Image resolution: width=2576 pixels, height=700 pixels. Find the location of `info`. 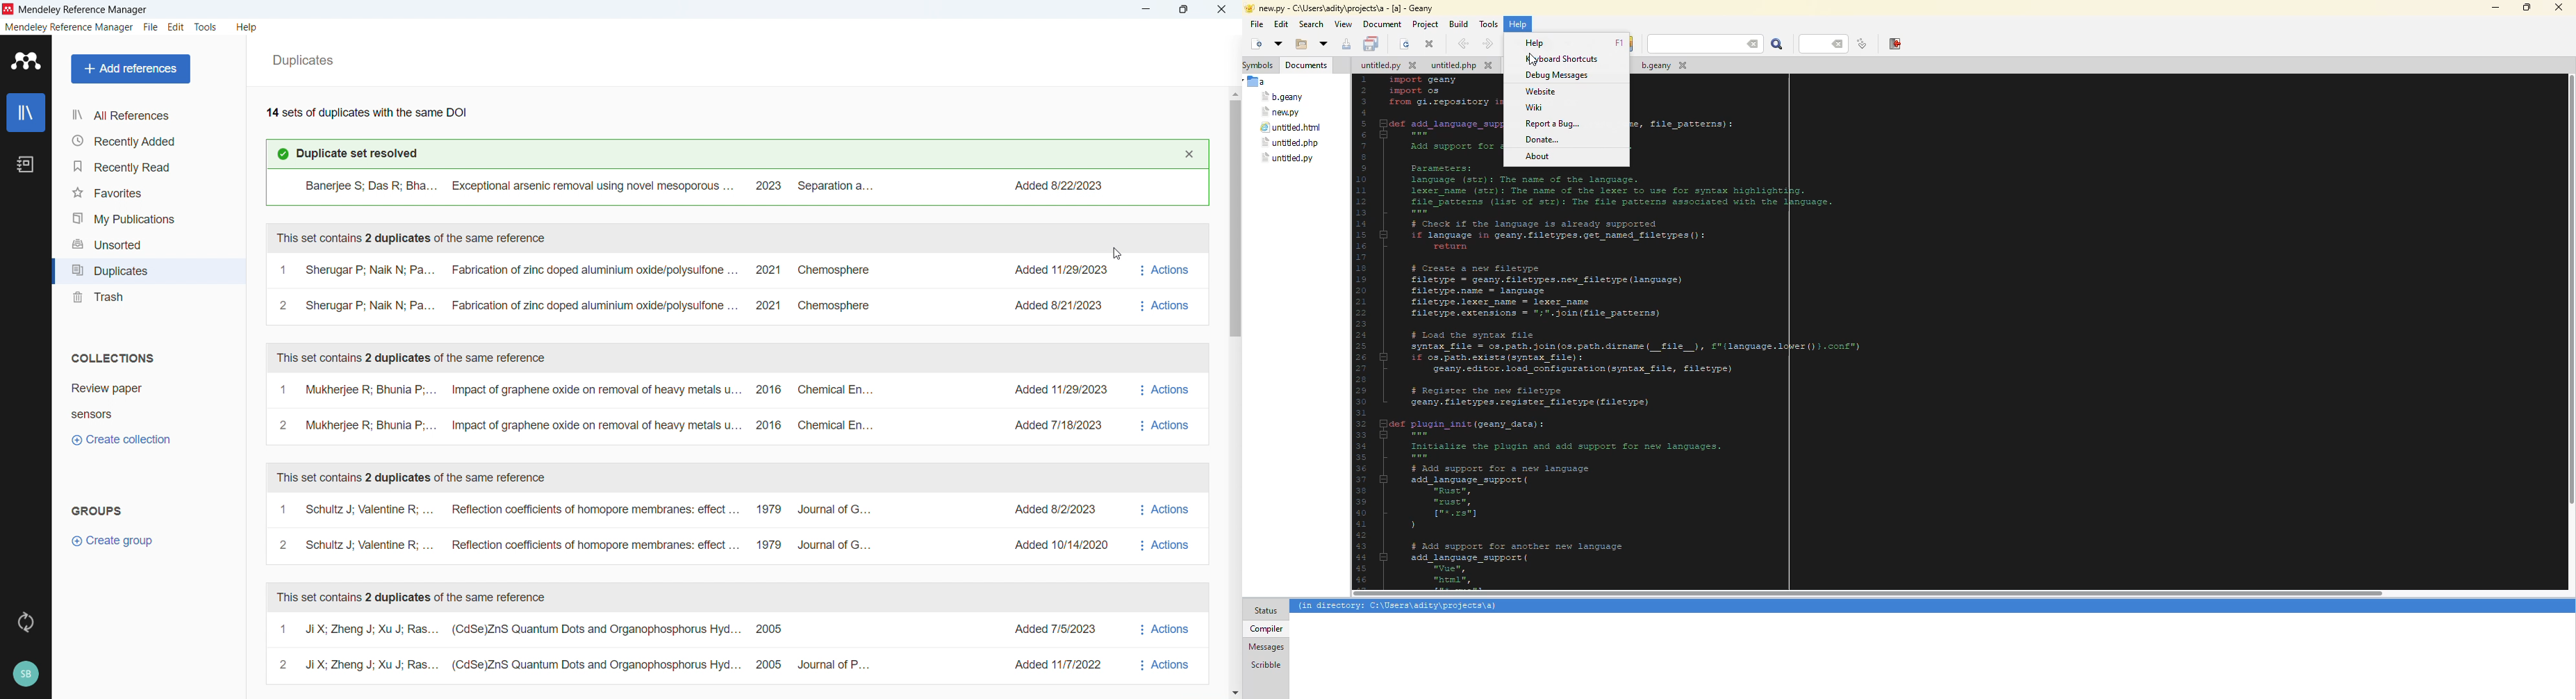

info is located at coordinates (1398, 607).